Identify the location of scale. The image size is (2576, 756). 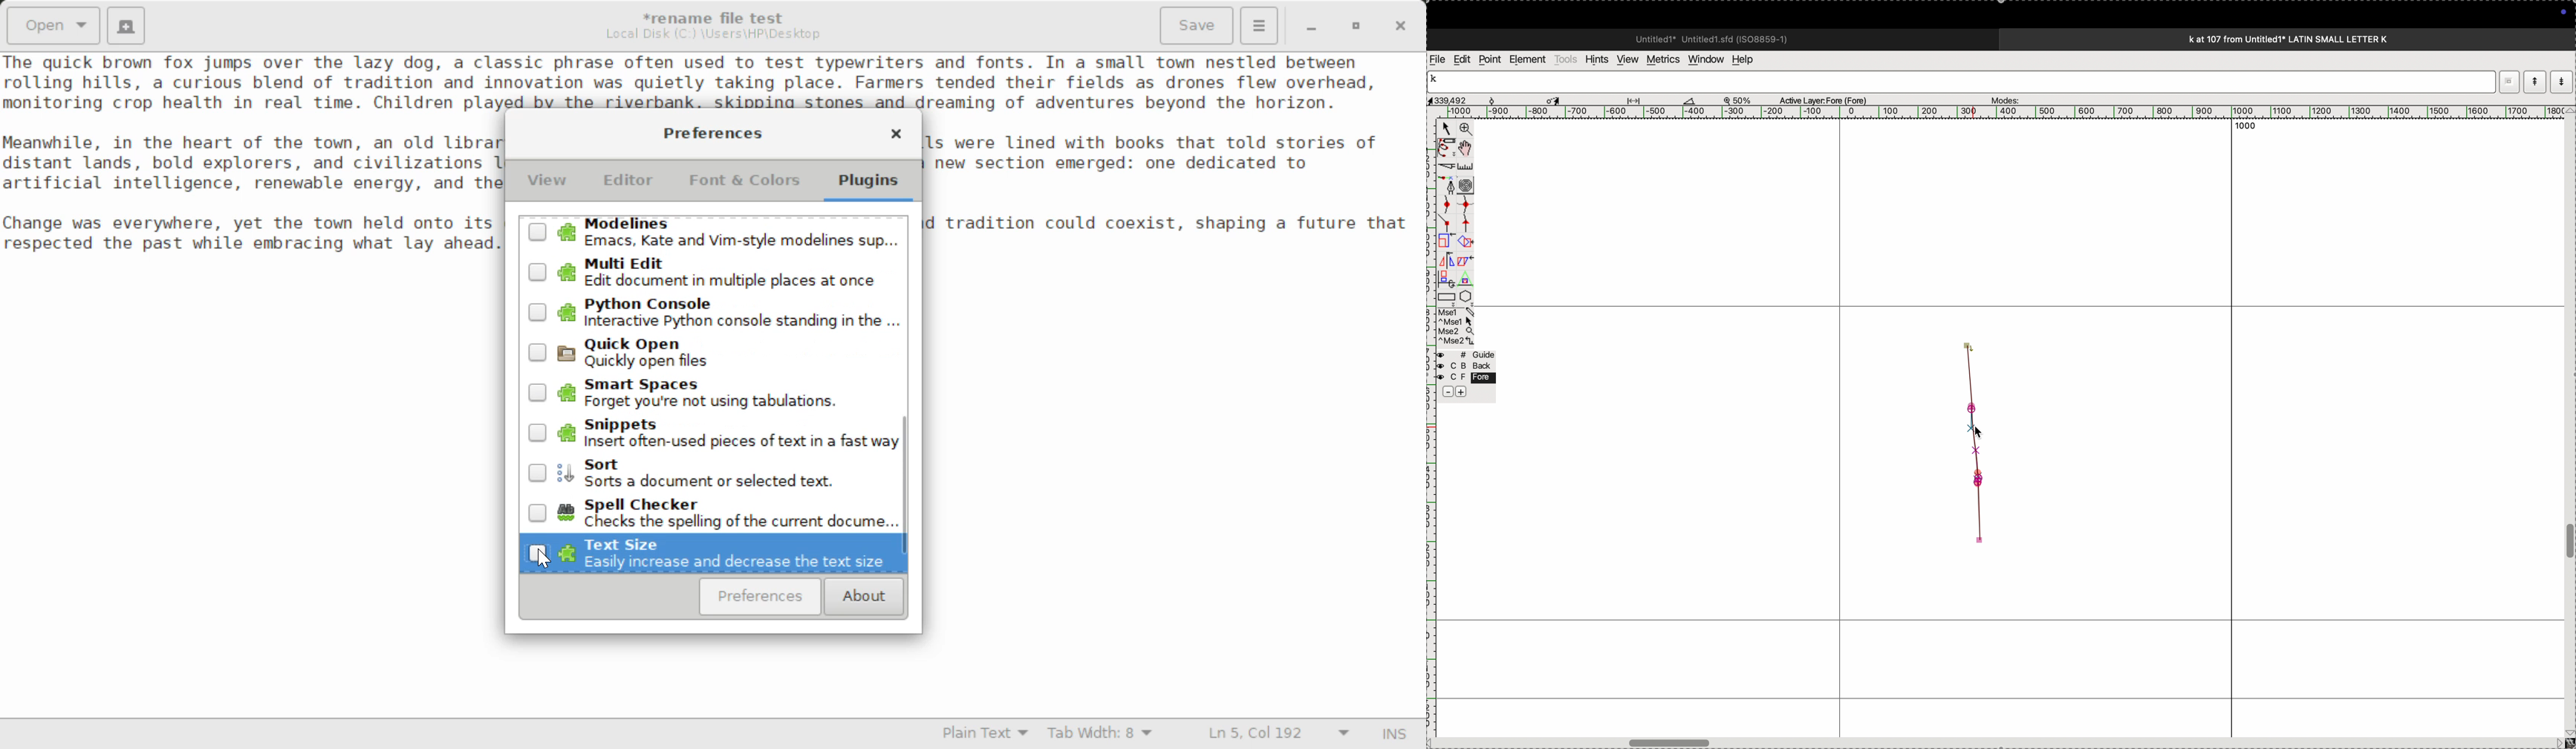
(1467, 166).